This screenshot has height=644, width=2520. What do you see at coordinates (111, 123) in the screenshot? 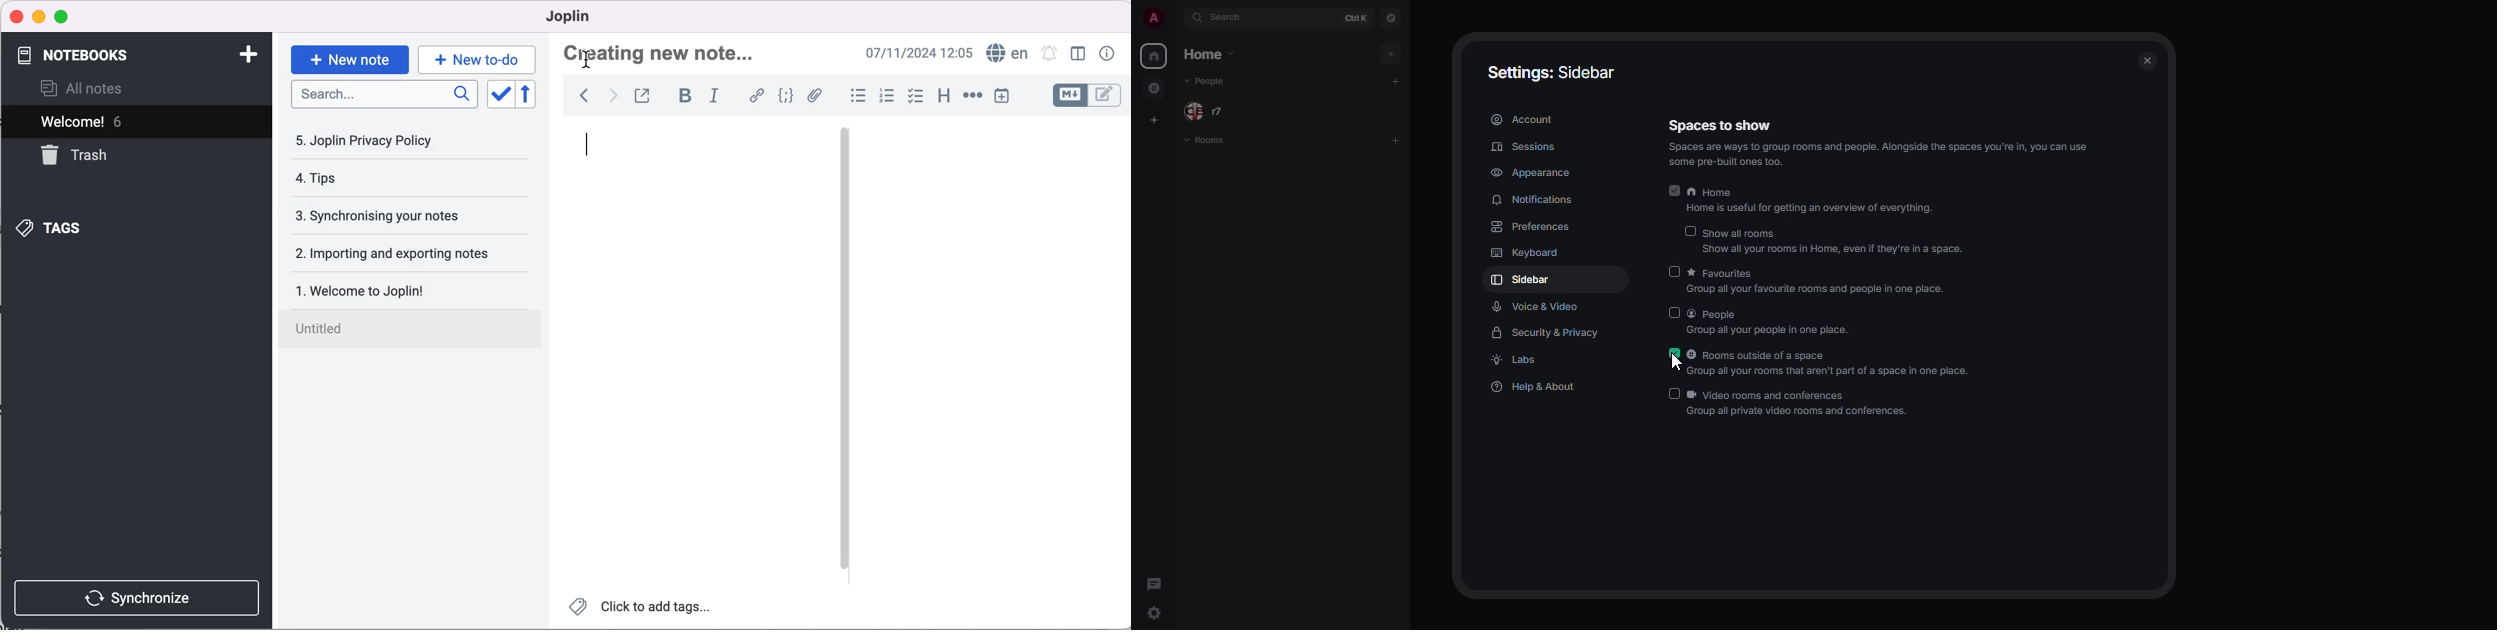
I see `Welcome! 6` at bounding box center [111, 123].